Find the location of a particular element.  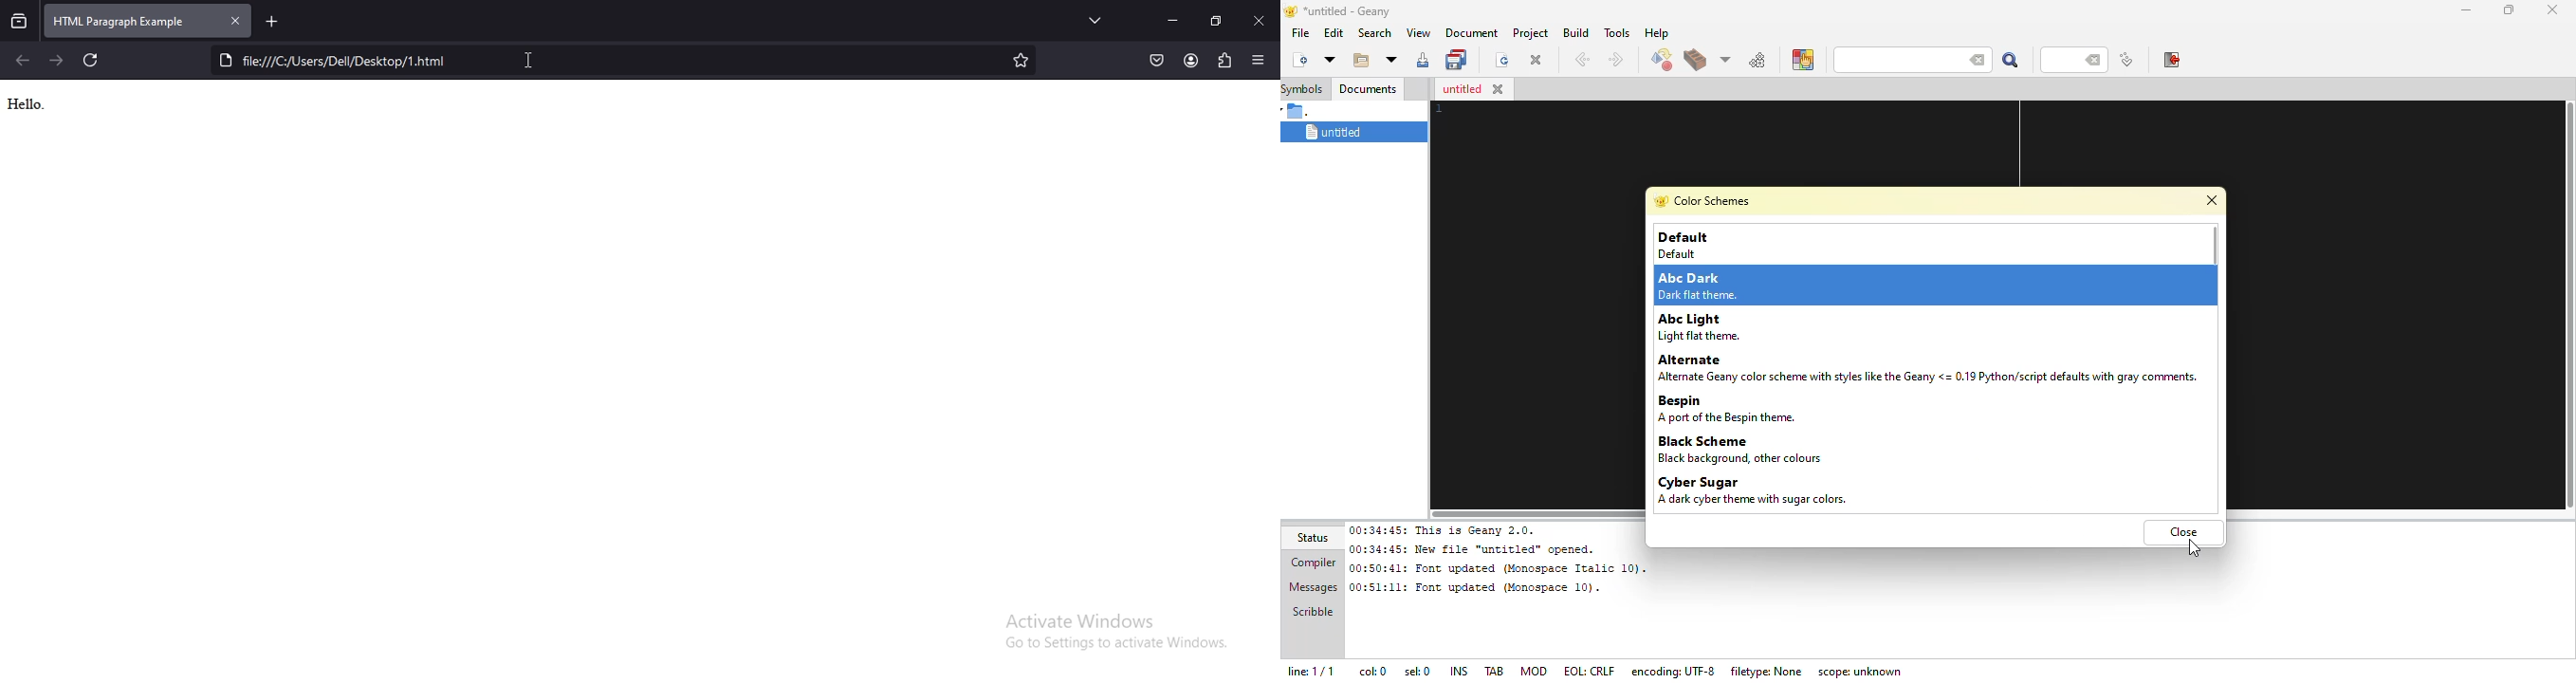

compile is located at coordinates (1661, 61).